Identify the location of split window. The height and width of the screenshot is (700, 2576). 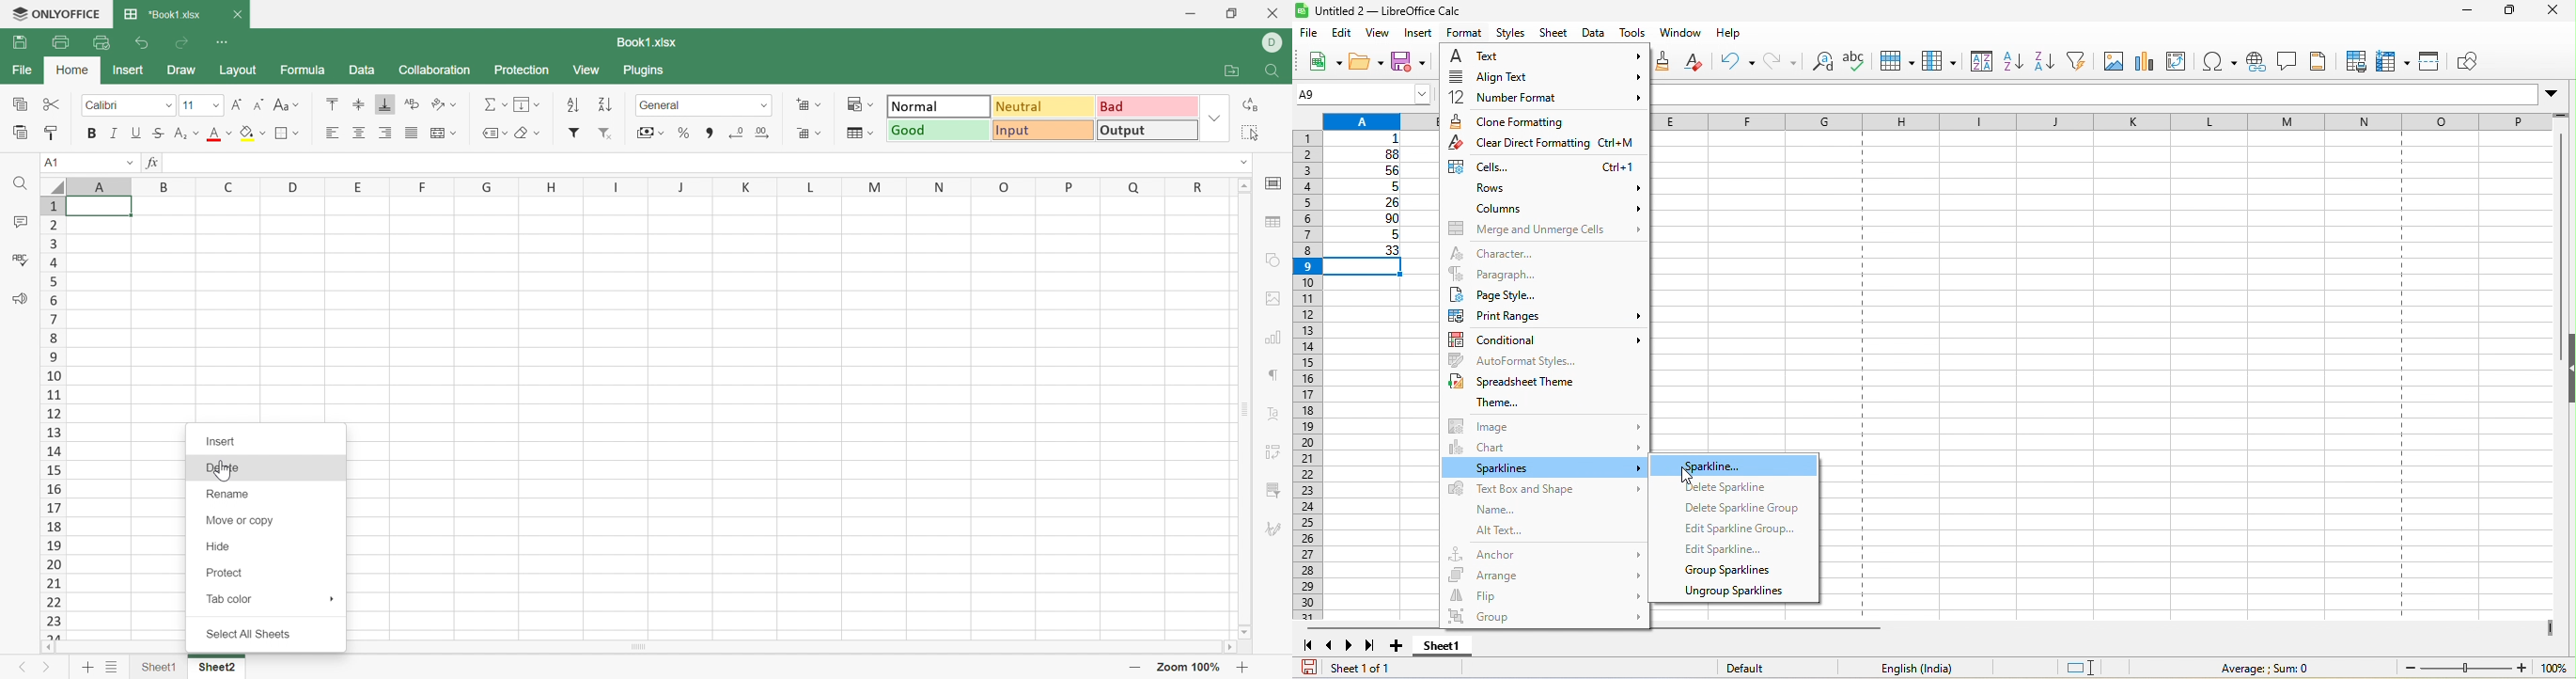
(2429, 62).